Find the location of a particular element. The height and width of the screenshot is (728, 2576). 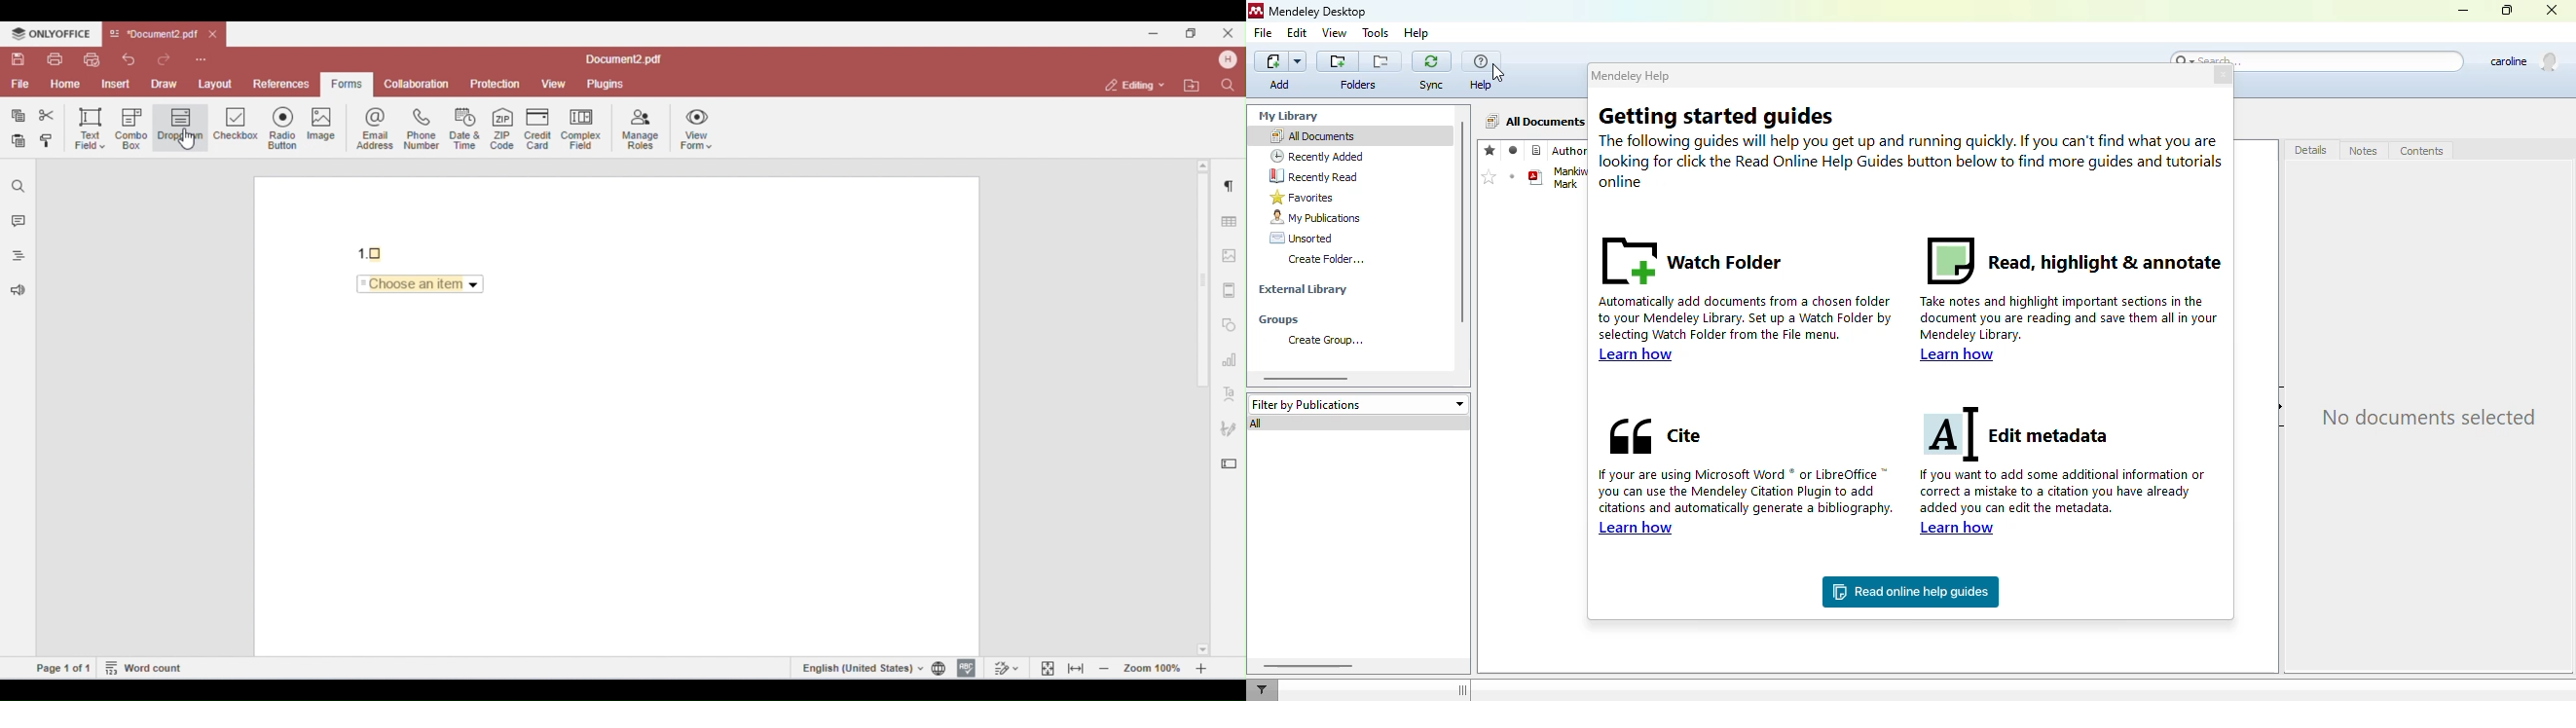

reference type is located at coordinates (1537, 150).